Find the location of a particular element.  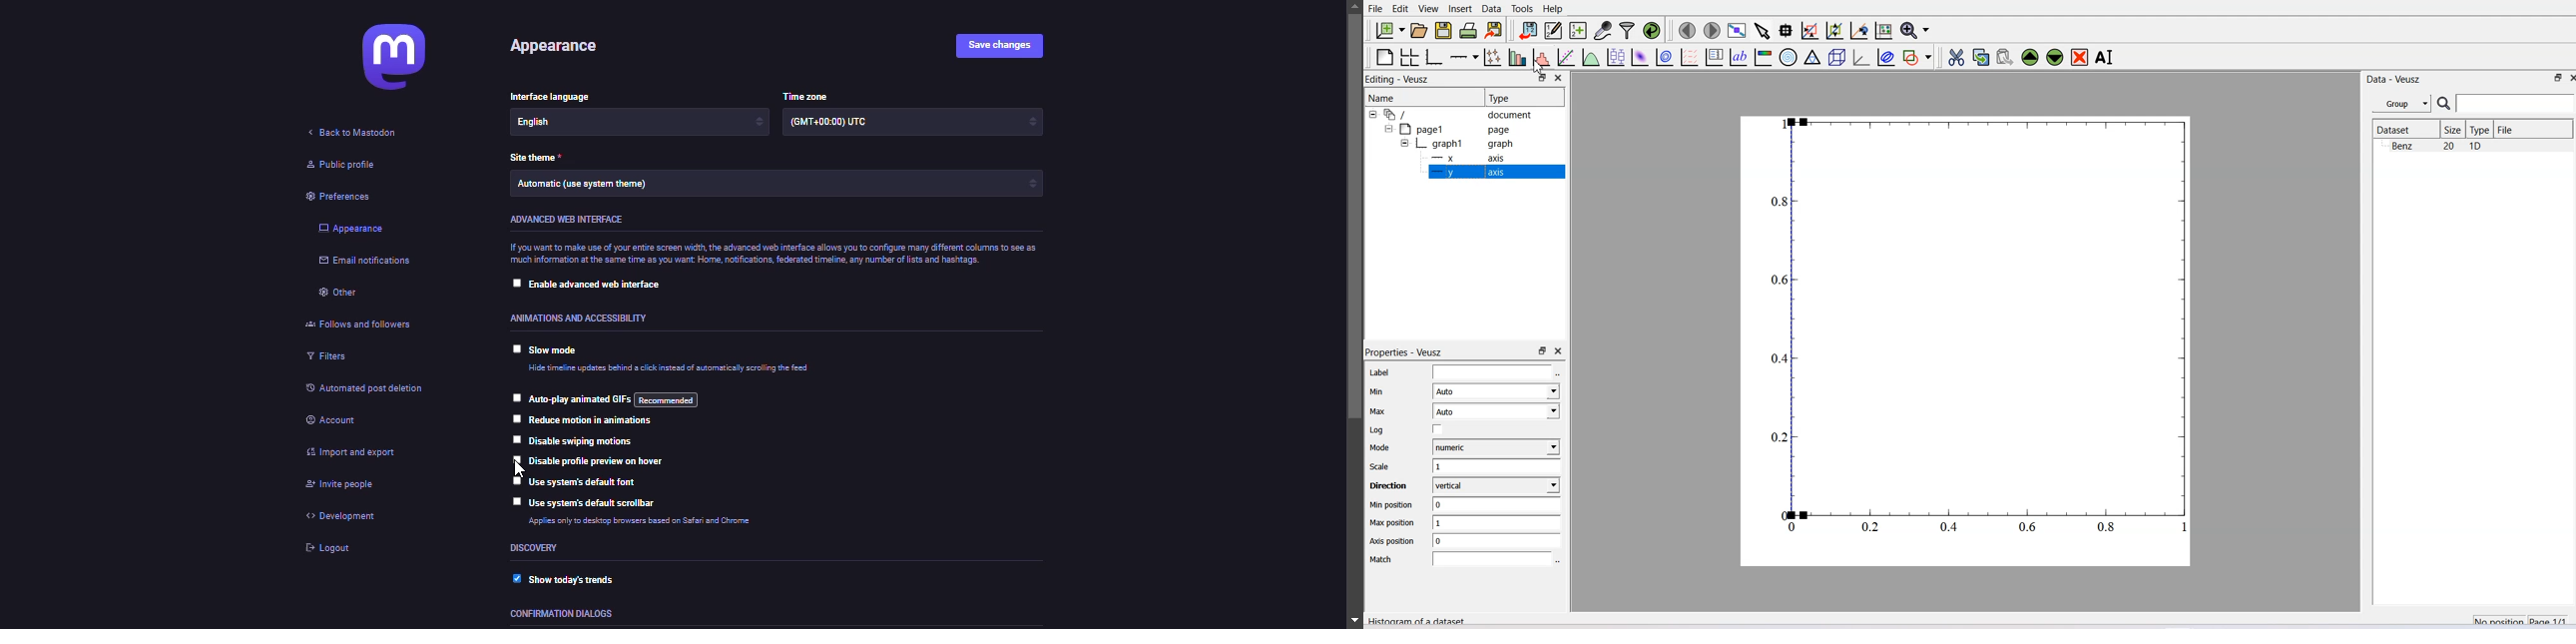

Export to graphics format is located at coordinates (1494, 30).